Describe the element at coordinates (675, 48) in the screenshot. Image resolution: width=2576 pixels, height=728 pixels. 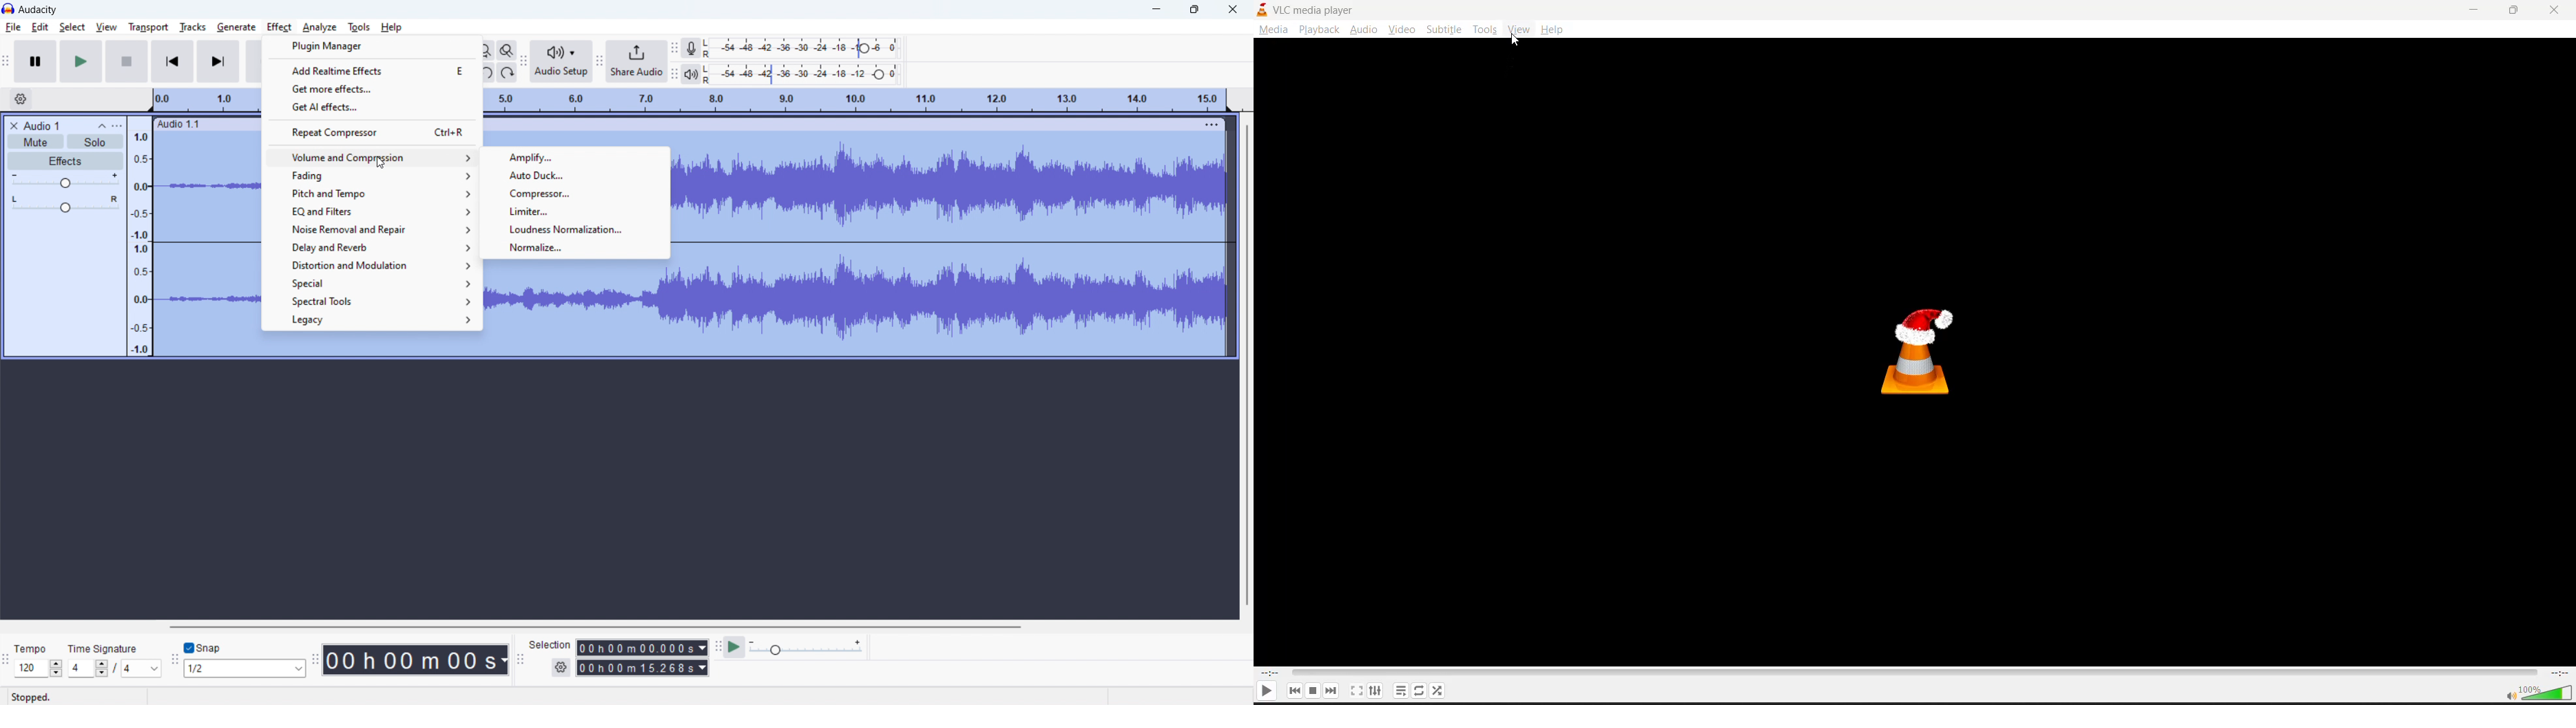
I see `recording meter toolbar` at that location.